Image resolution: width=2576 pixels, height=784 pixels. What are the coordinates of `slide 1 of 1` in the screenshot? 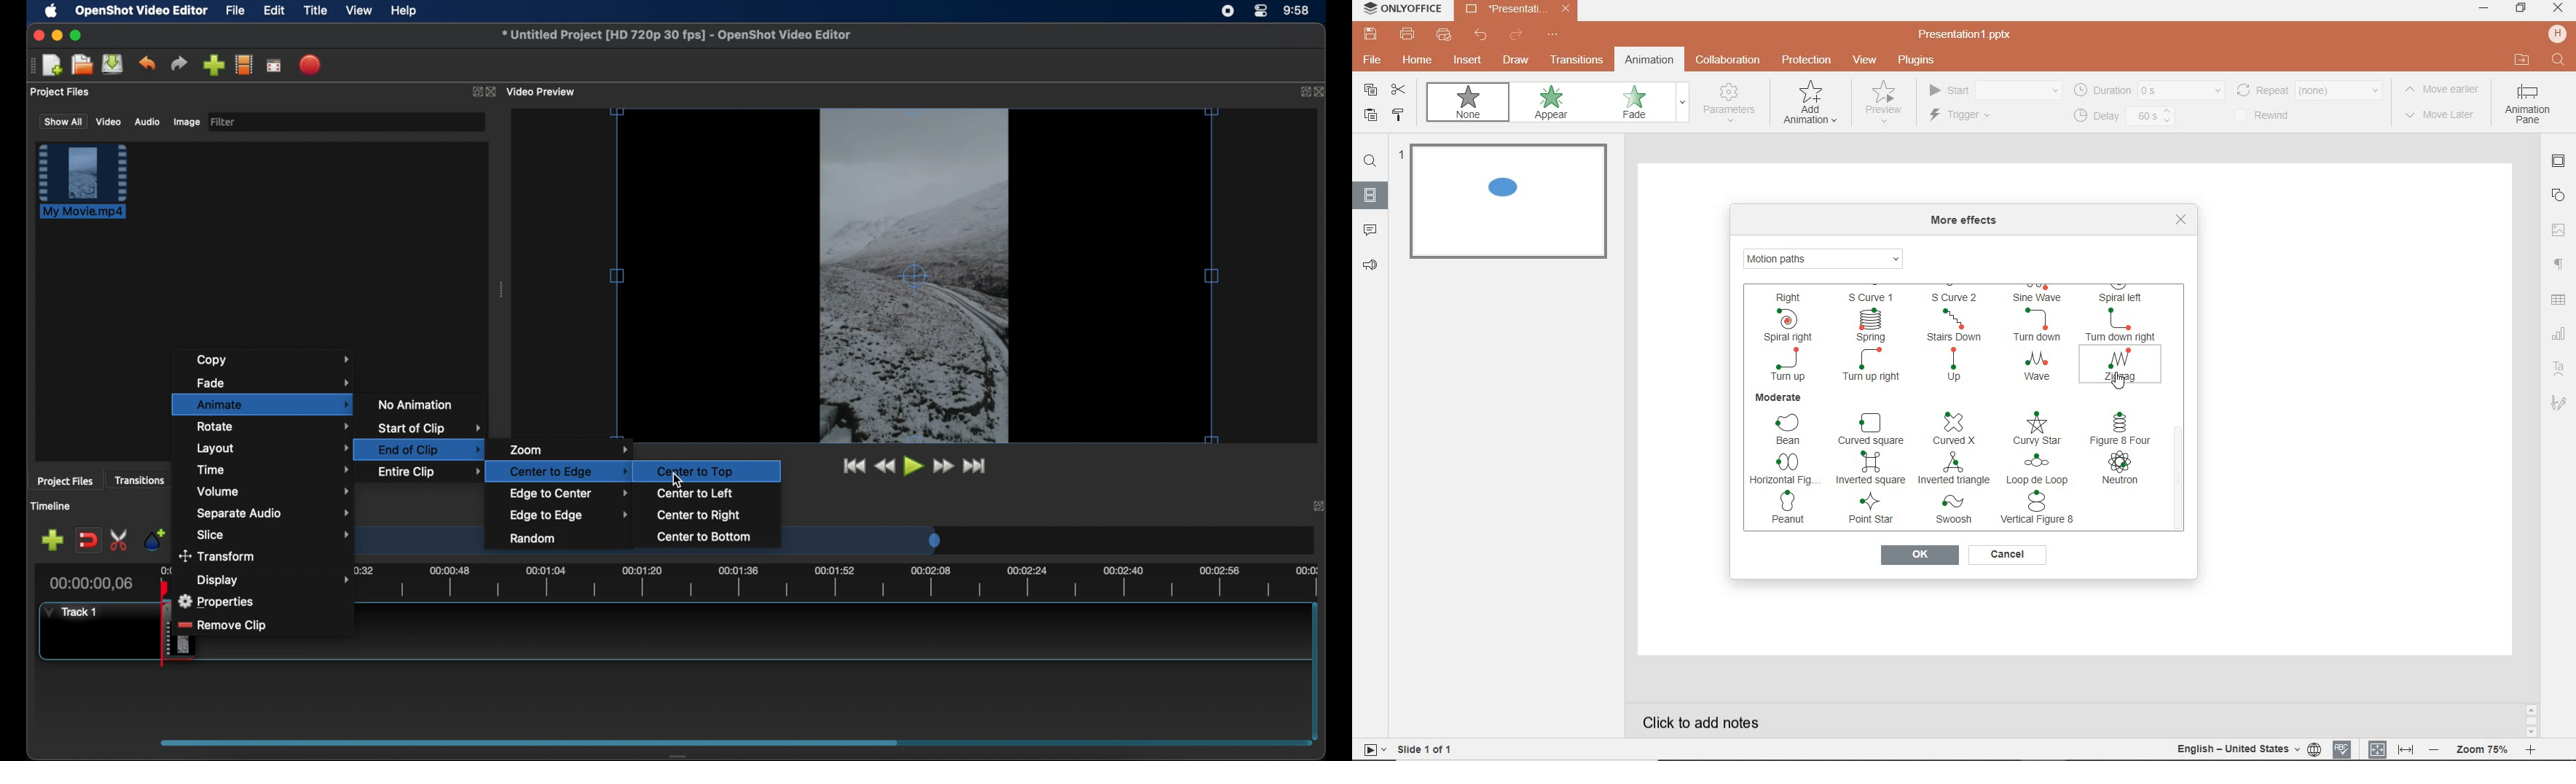 It's located at (1429, 752).